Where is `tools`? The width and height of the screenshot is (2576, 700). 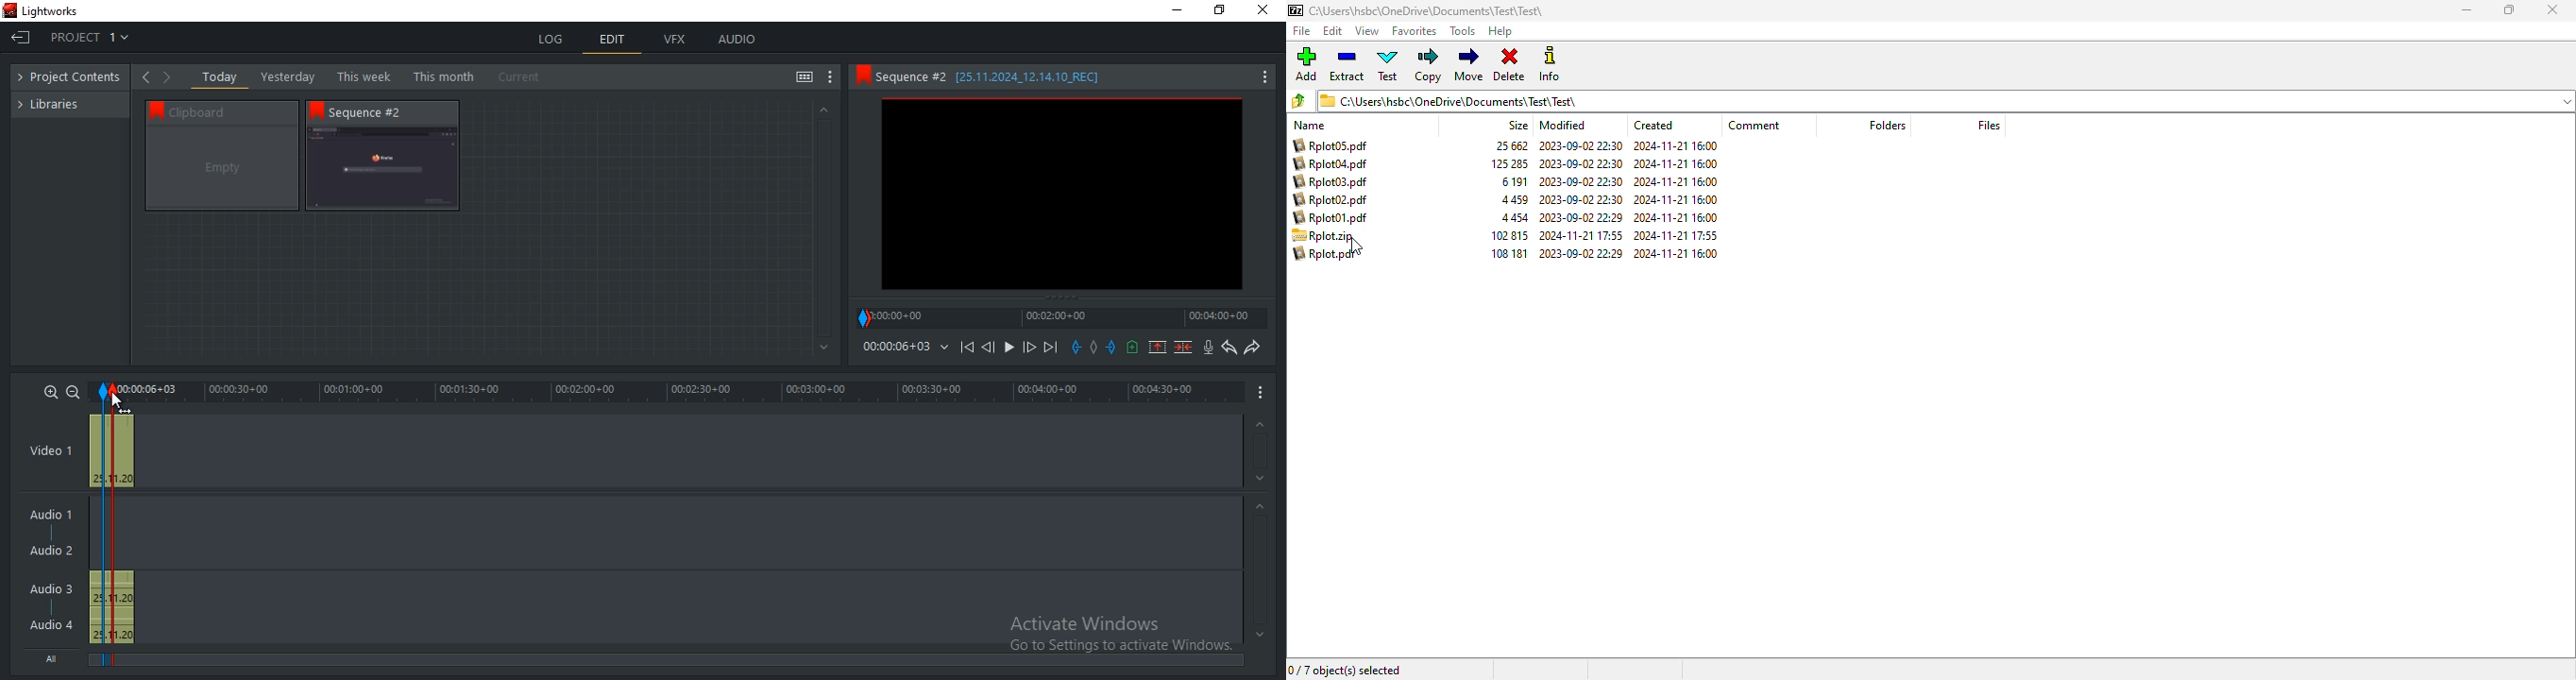 tools is located at coordinates (1463, 30).